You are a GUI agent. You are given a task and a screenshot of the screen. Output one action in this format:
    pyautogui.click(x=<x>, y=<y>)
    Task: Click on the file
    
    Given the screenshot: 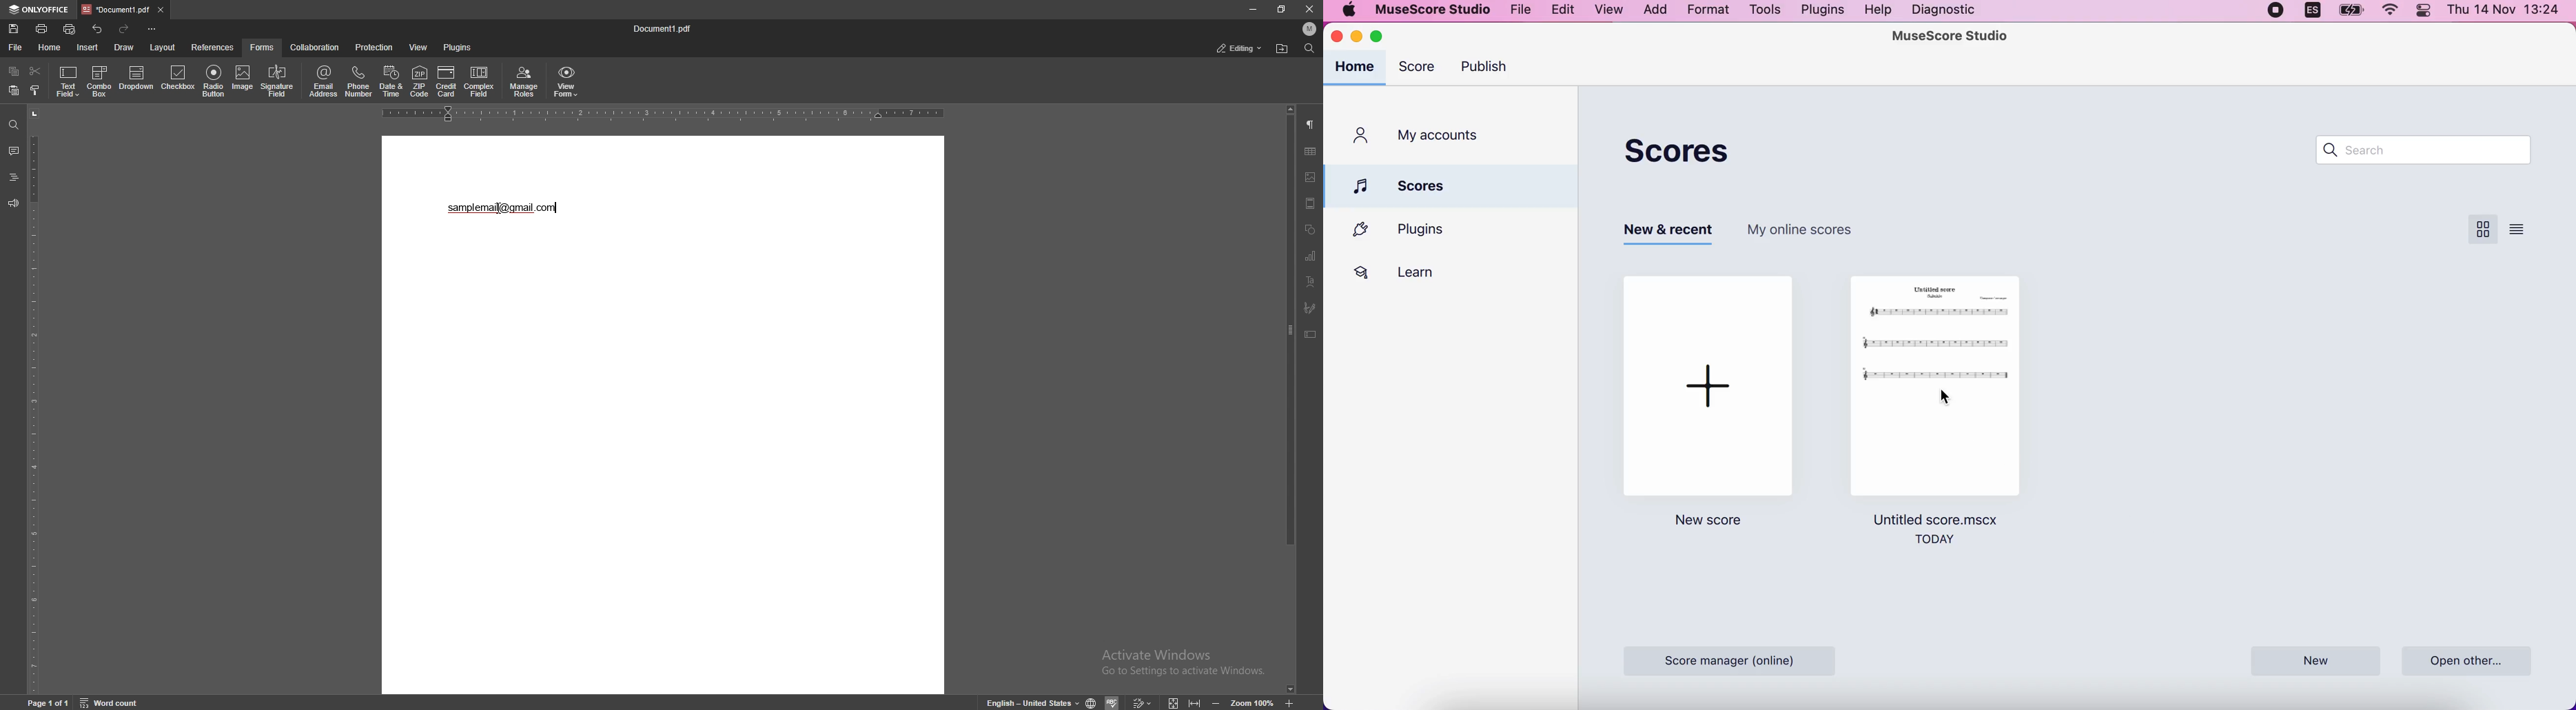 What is the action you would take?
    pyautogui.click(x=1517, y=10)
    